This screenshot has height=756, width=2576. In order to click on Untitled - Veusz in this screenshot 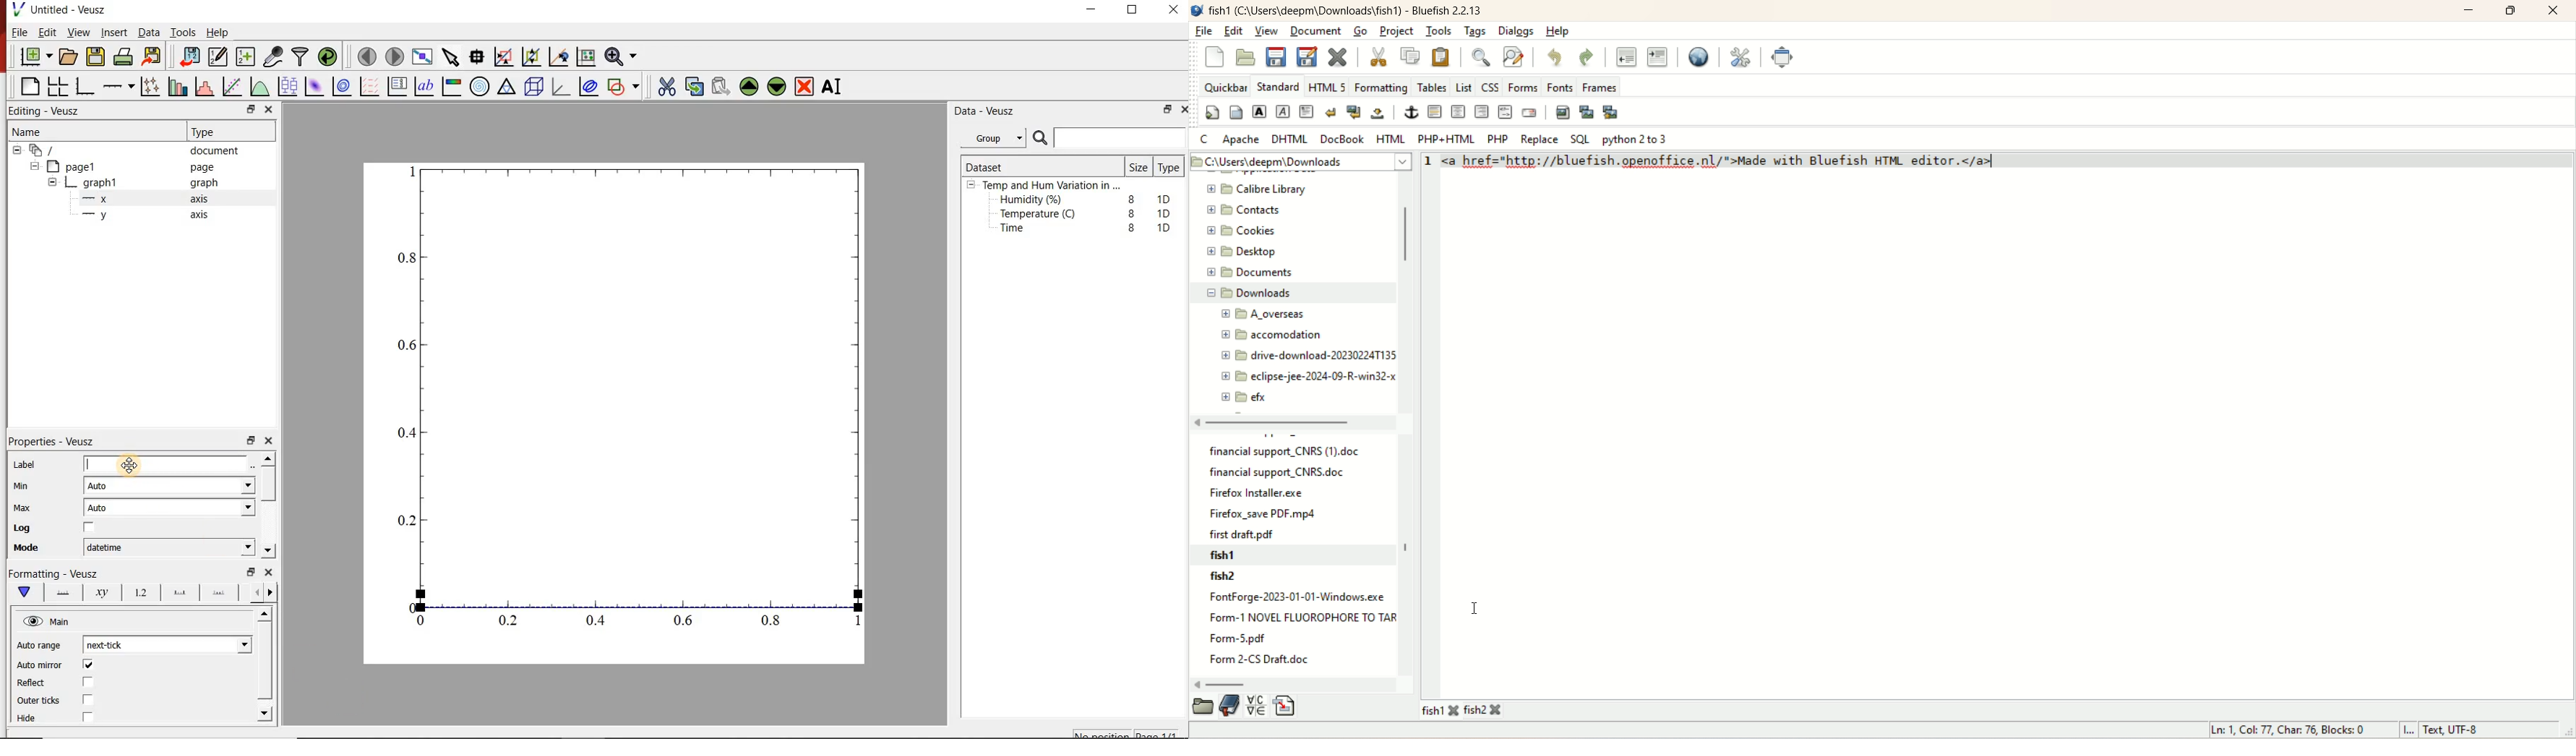, I will do `click(63, 9)`.